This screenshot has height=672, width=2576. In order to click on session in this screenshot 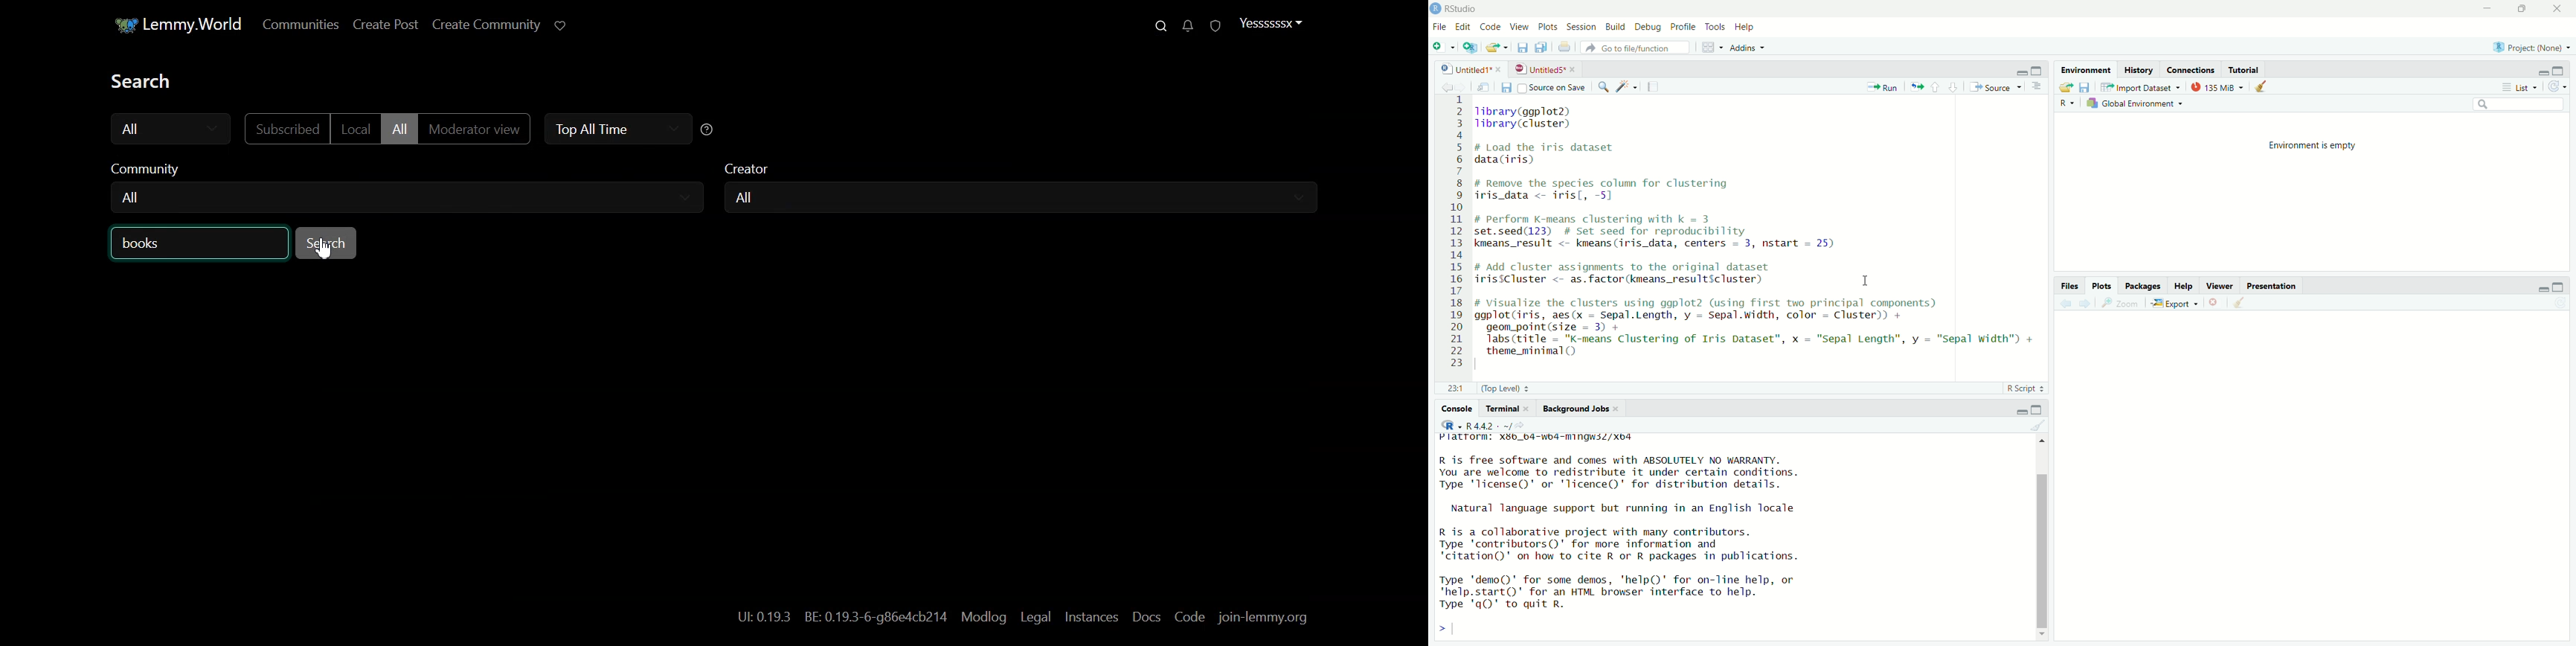, I will do `click(1581, 26)`.